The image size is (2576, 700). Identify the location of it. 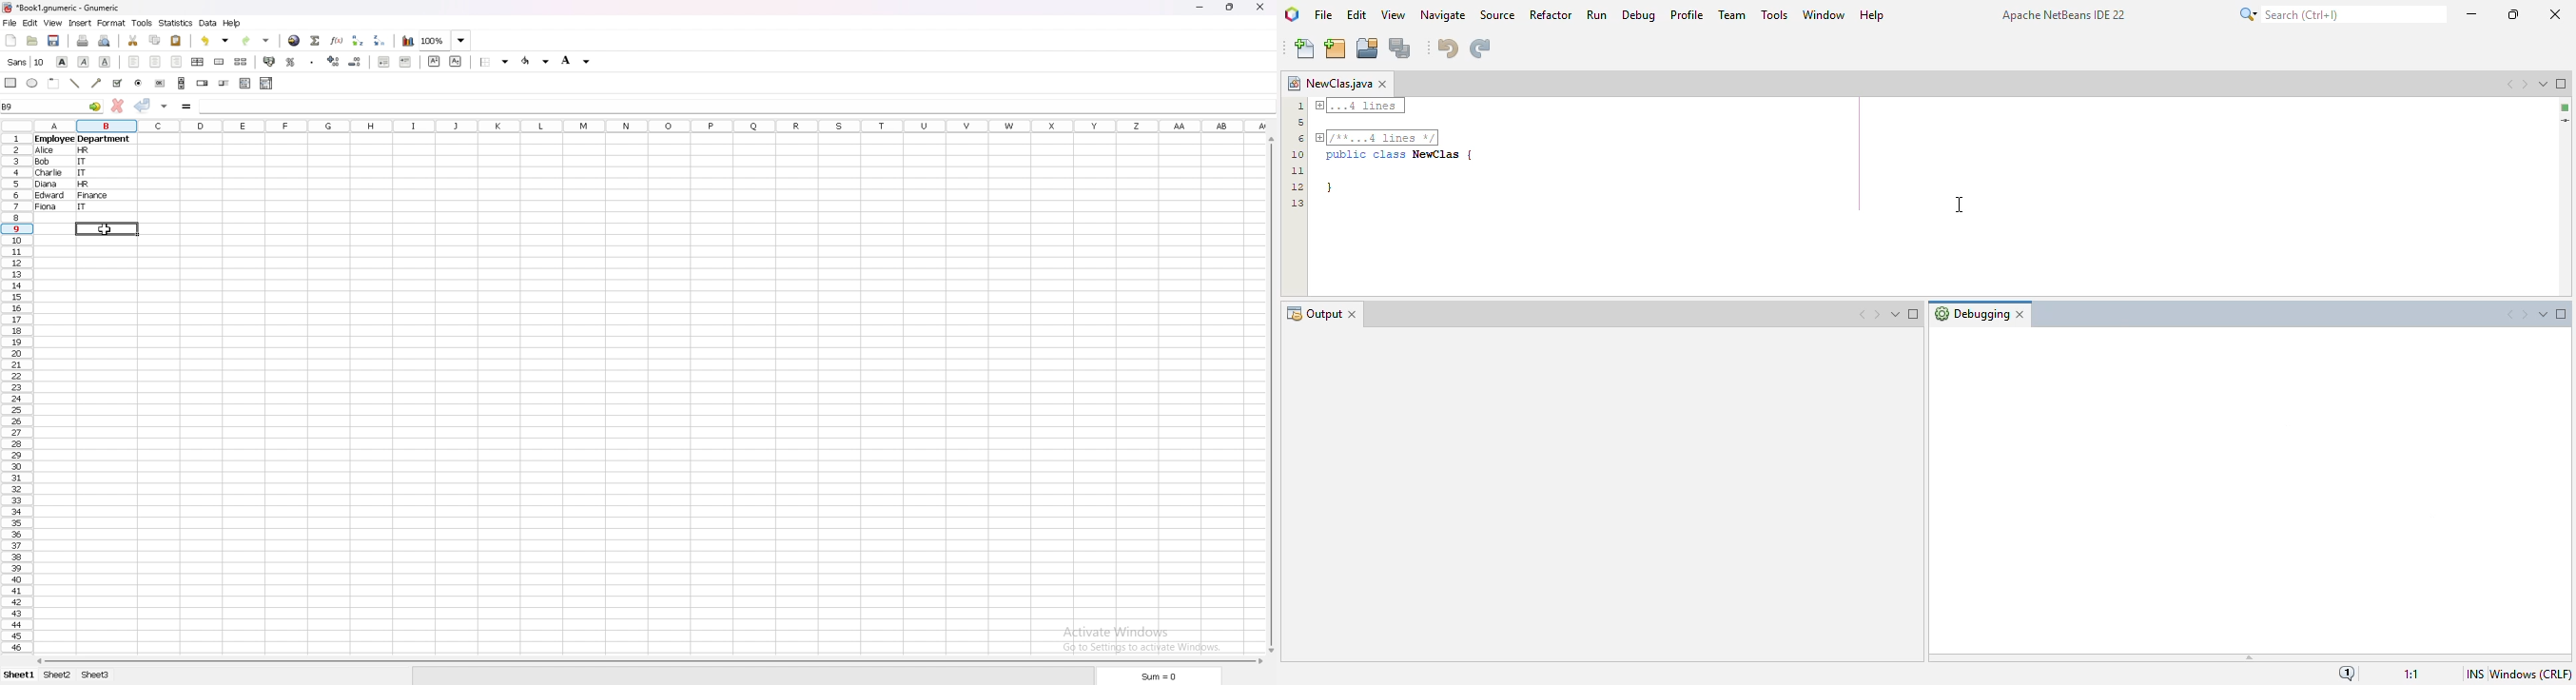
(84, 207).